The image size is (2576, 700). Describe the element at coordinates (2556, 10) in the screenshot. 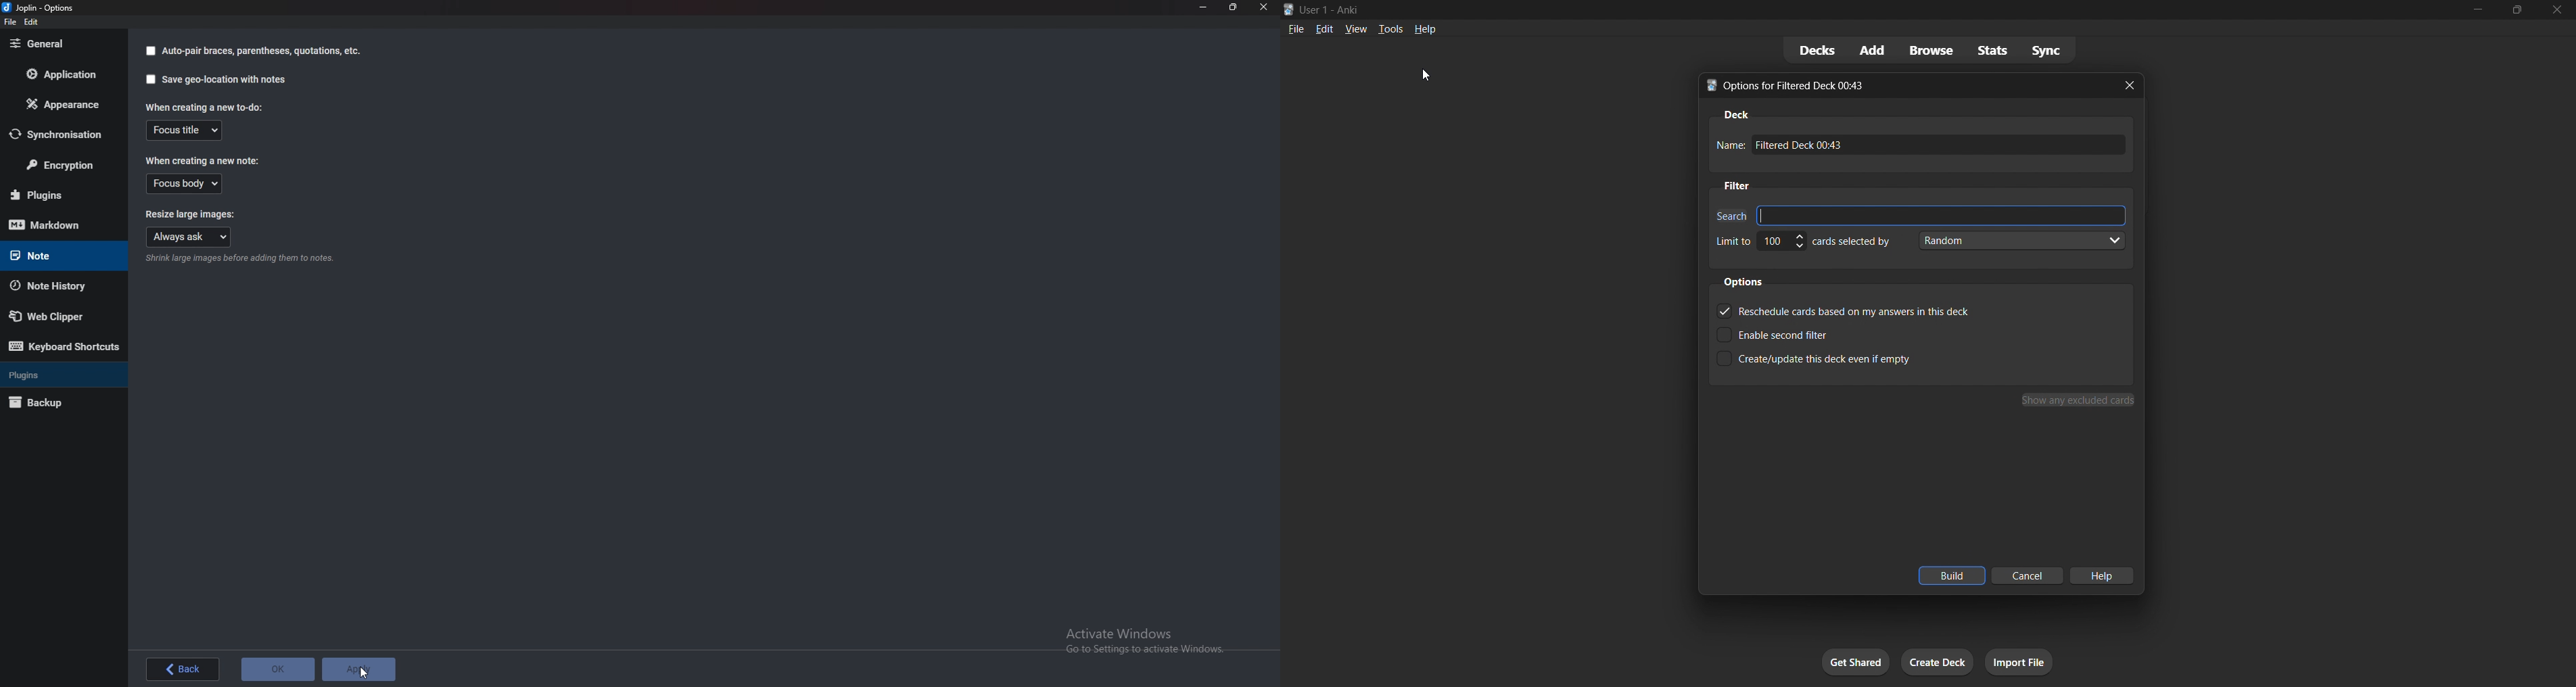

I see `close` at that location.